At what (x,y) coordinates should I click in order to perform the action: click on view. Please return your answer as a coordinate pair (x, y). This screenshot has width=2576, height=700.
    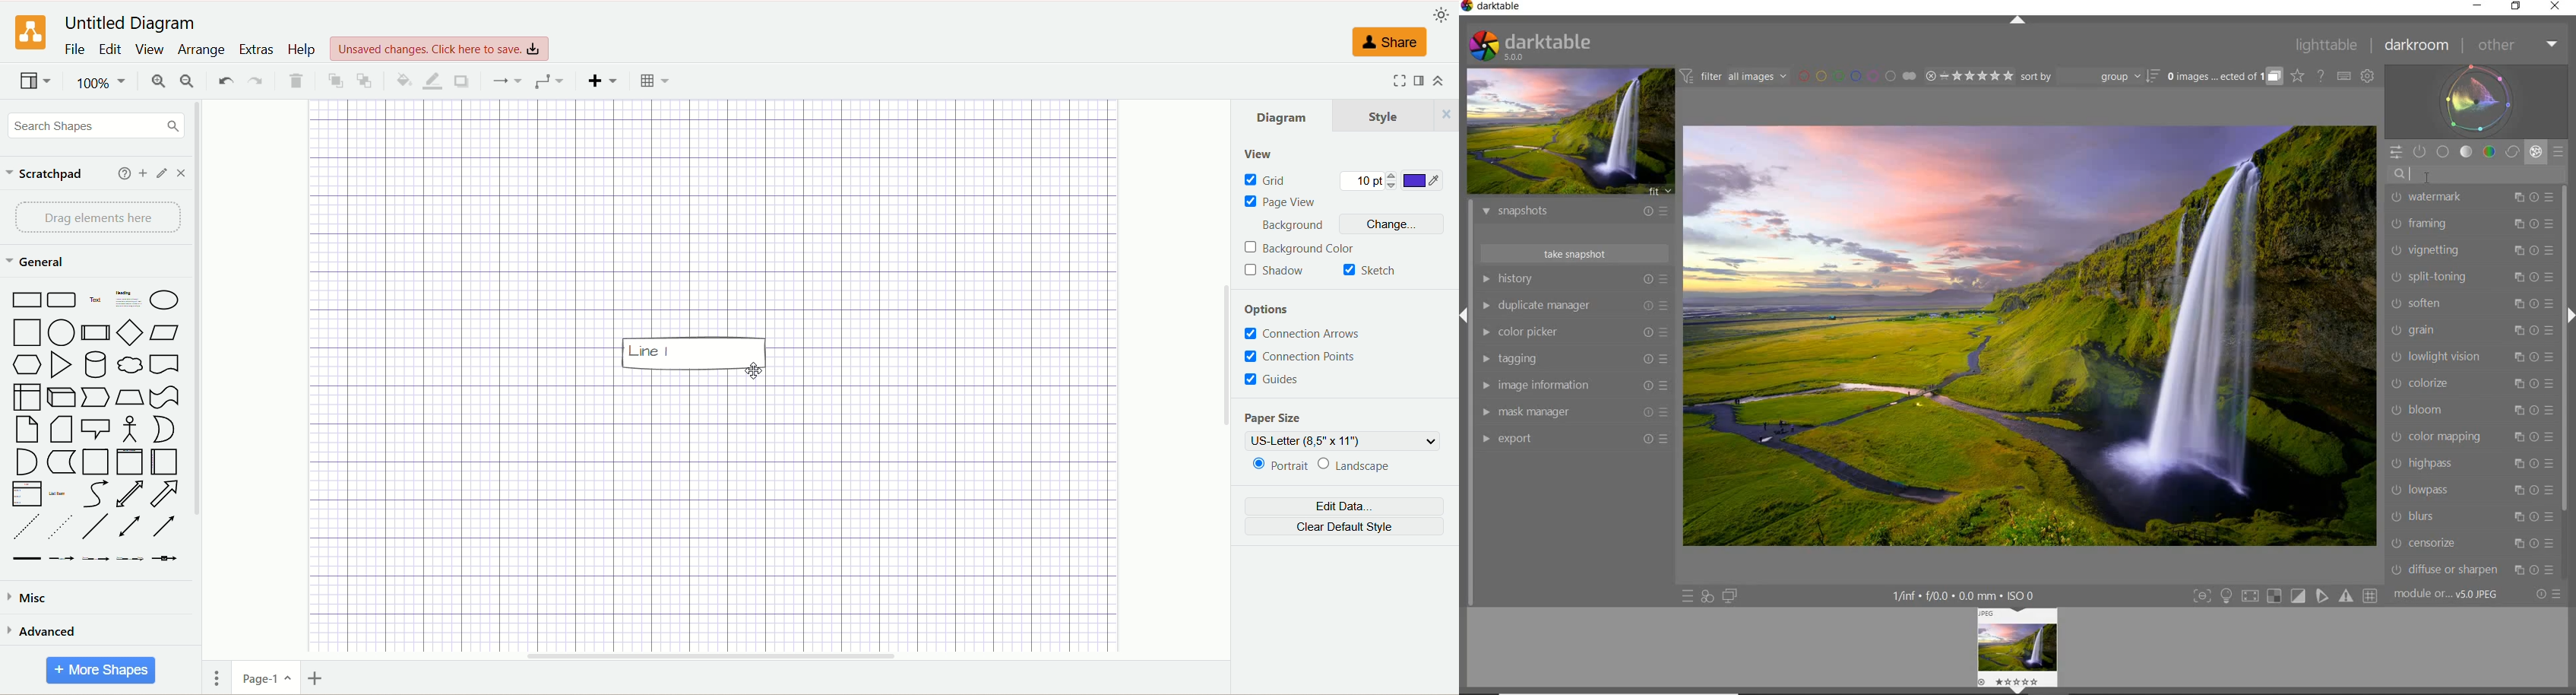
    Looking at the image, I should click on (34, 81).